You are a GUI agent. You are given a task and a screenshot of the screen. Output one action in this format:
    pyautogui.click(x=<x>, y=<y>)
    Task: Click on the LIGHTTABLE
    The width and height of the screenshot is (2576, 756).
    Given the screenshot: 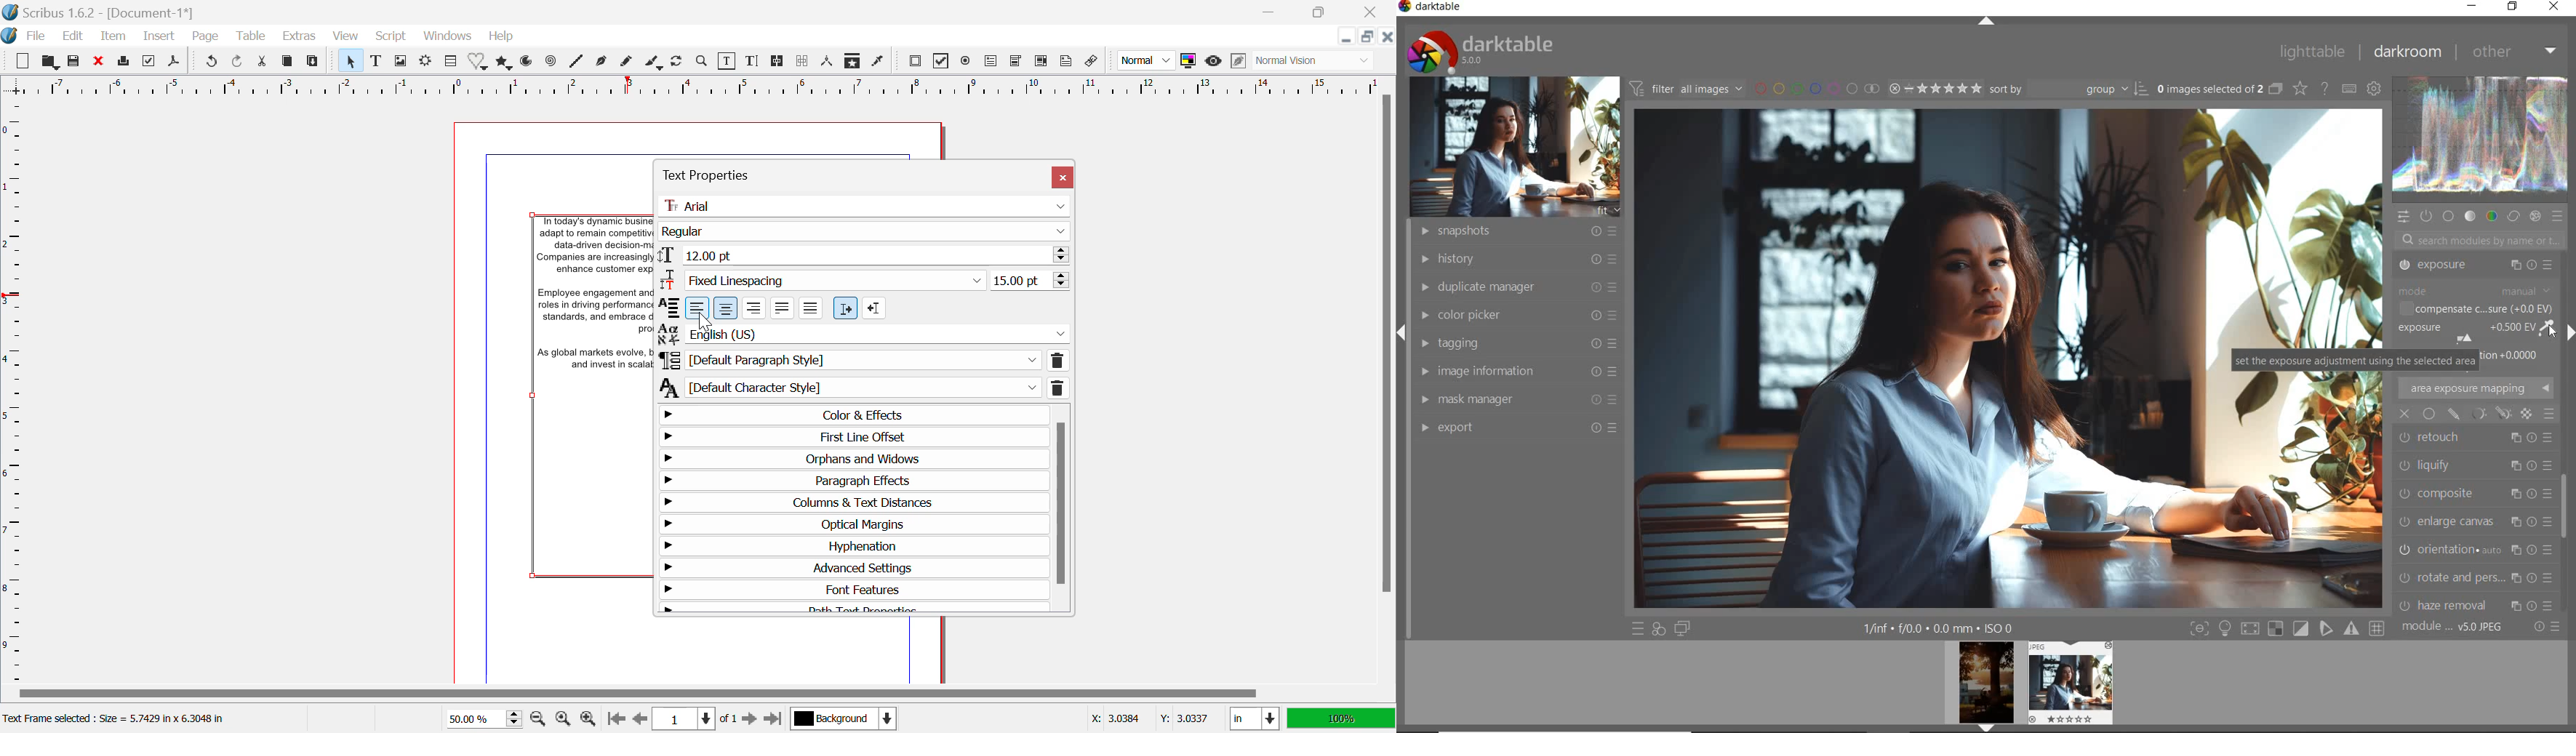 What is the action you would take?
    pyautogui.click(x=2313, y=52)
    